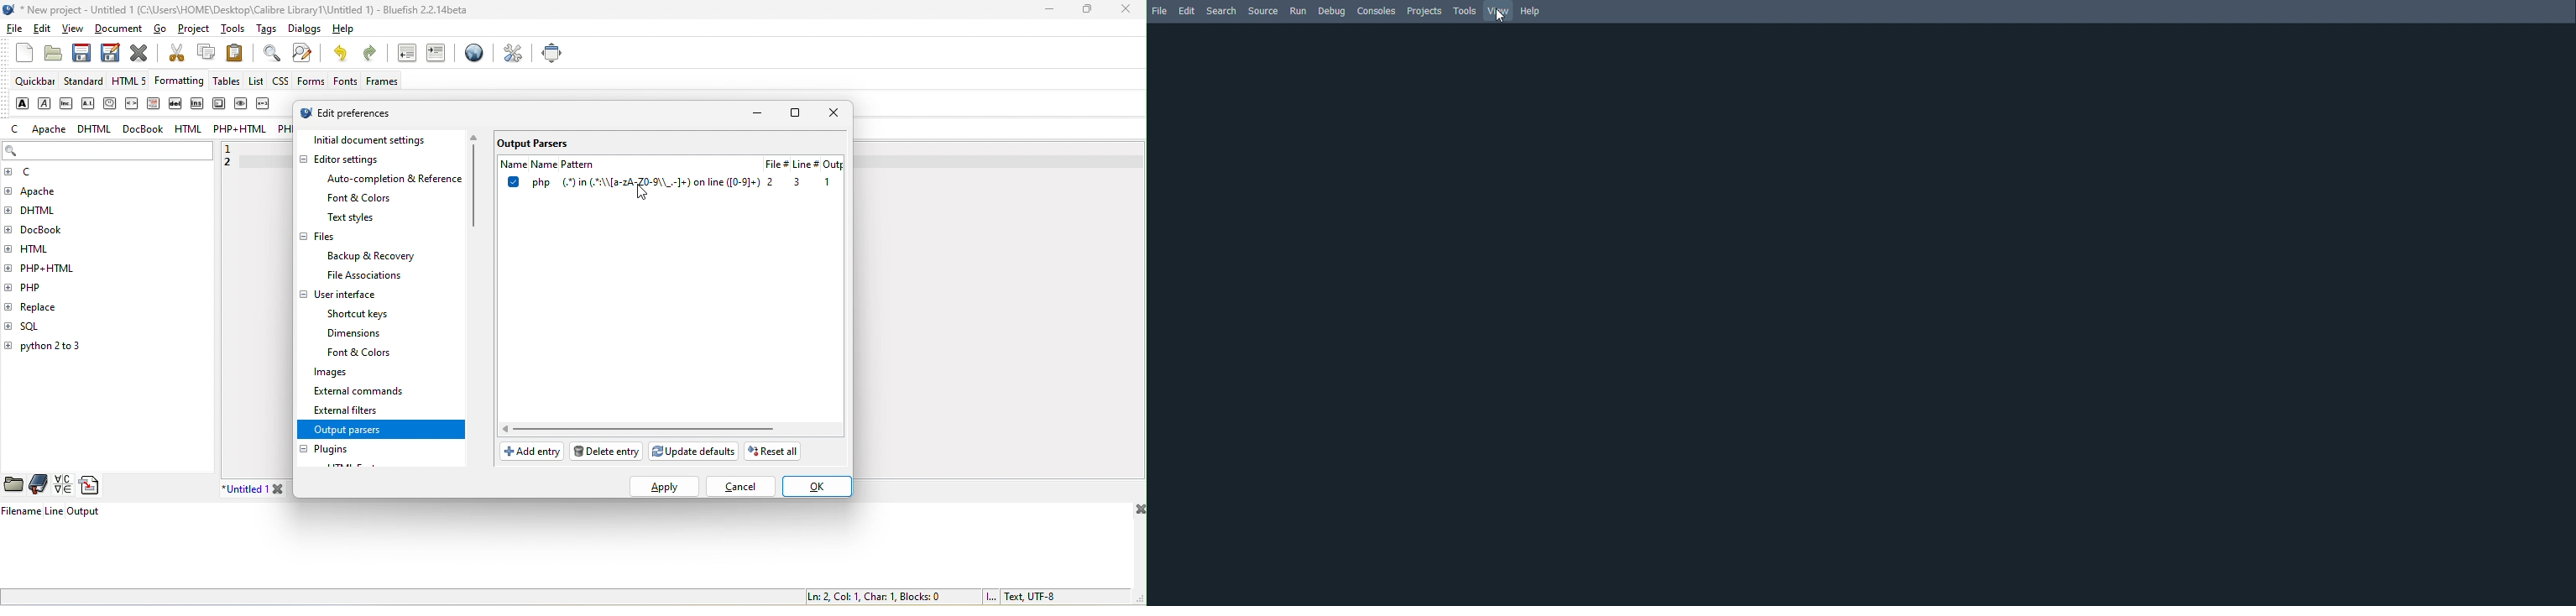 The width and height of the screenshot is (2576, 616). I want to click on replace, so click(66, 305).